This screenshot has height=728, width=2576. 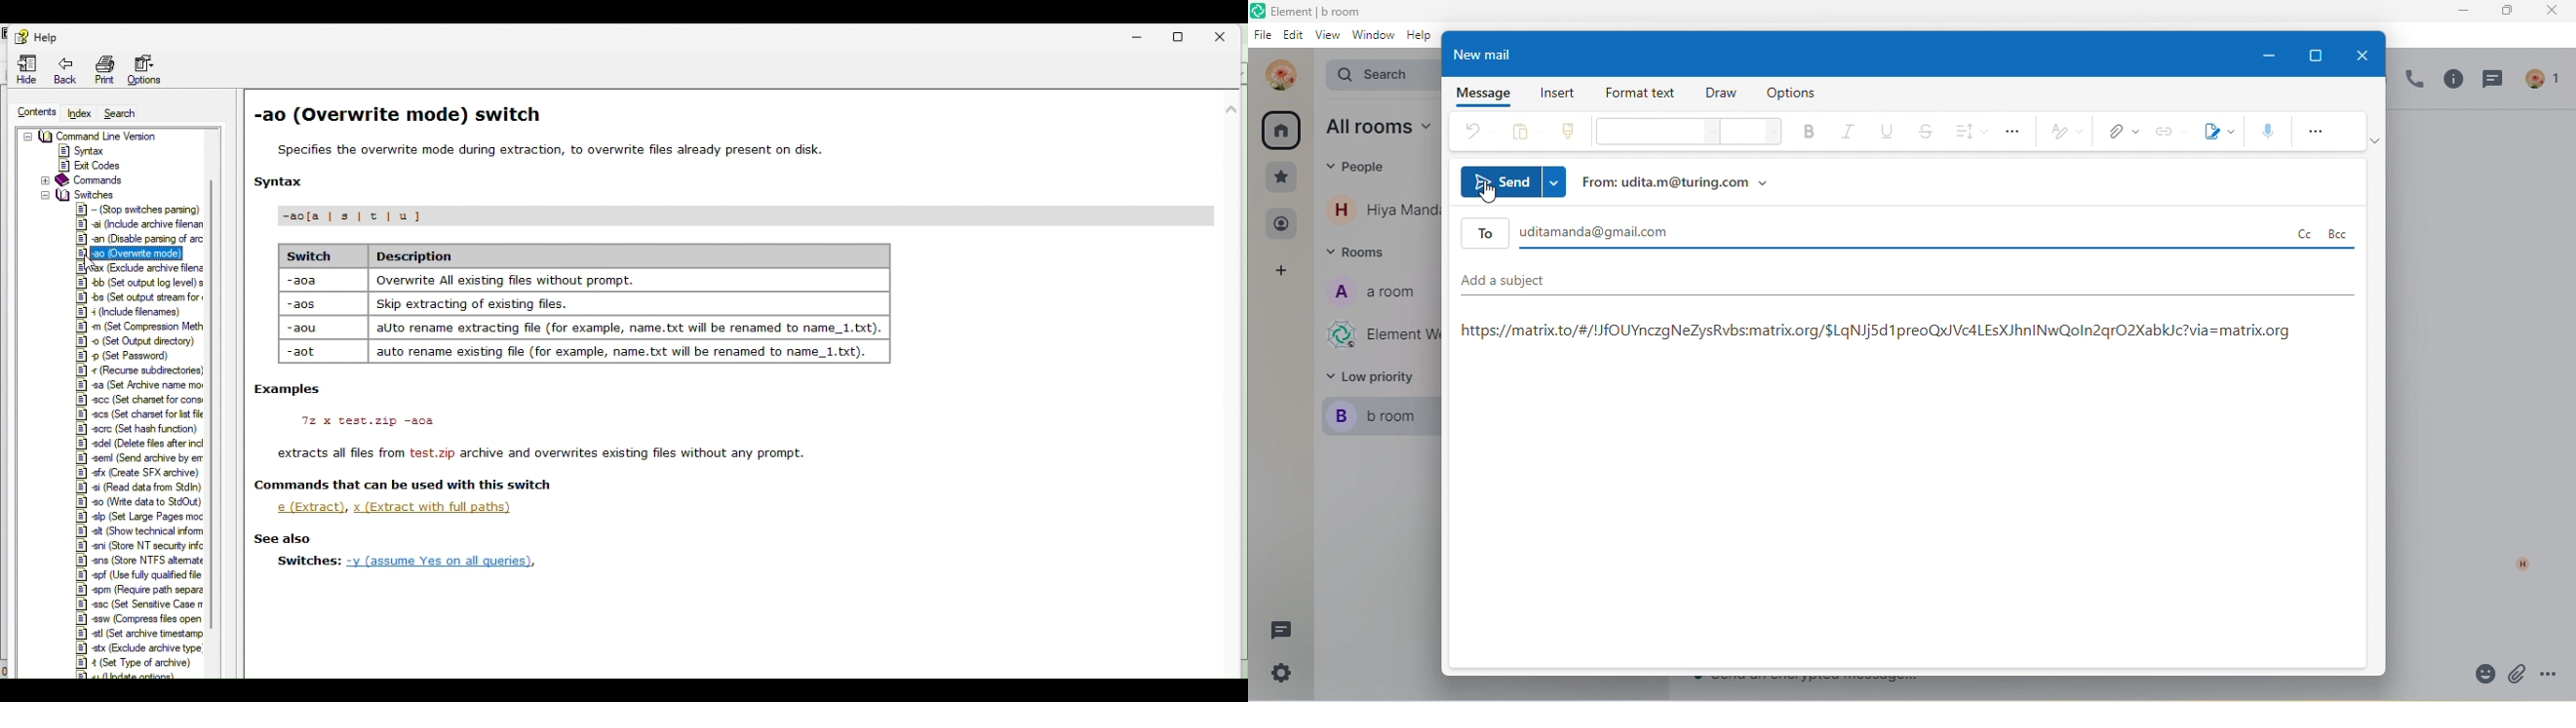 I want to click on |#] 90 Write data to StdOut) |, so click(x=141, y=501).